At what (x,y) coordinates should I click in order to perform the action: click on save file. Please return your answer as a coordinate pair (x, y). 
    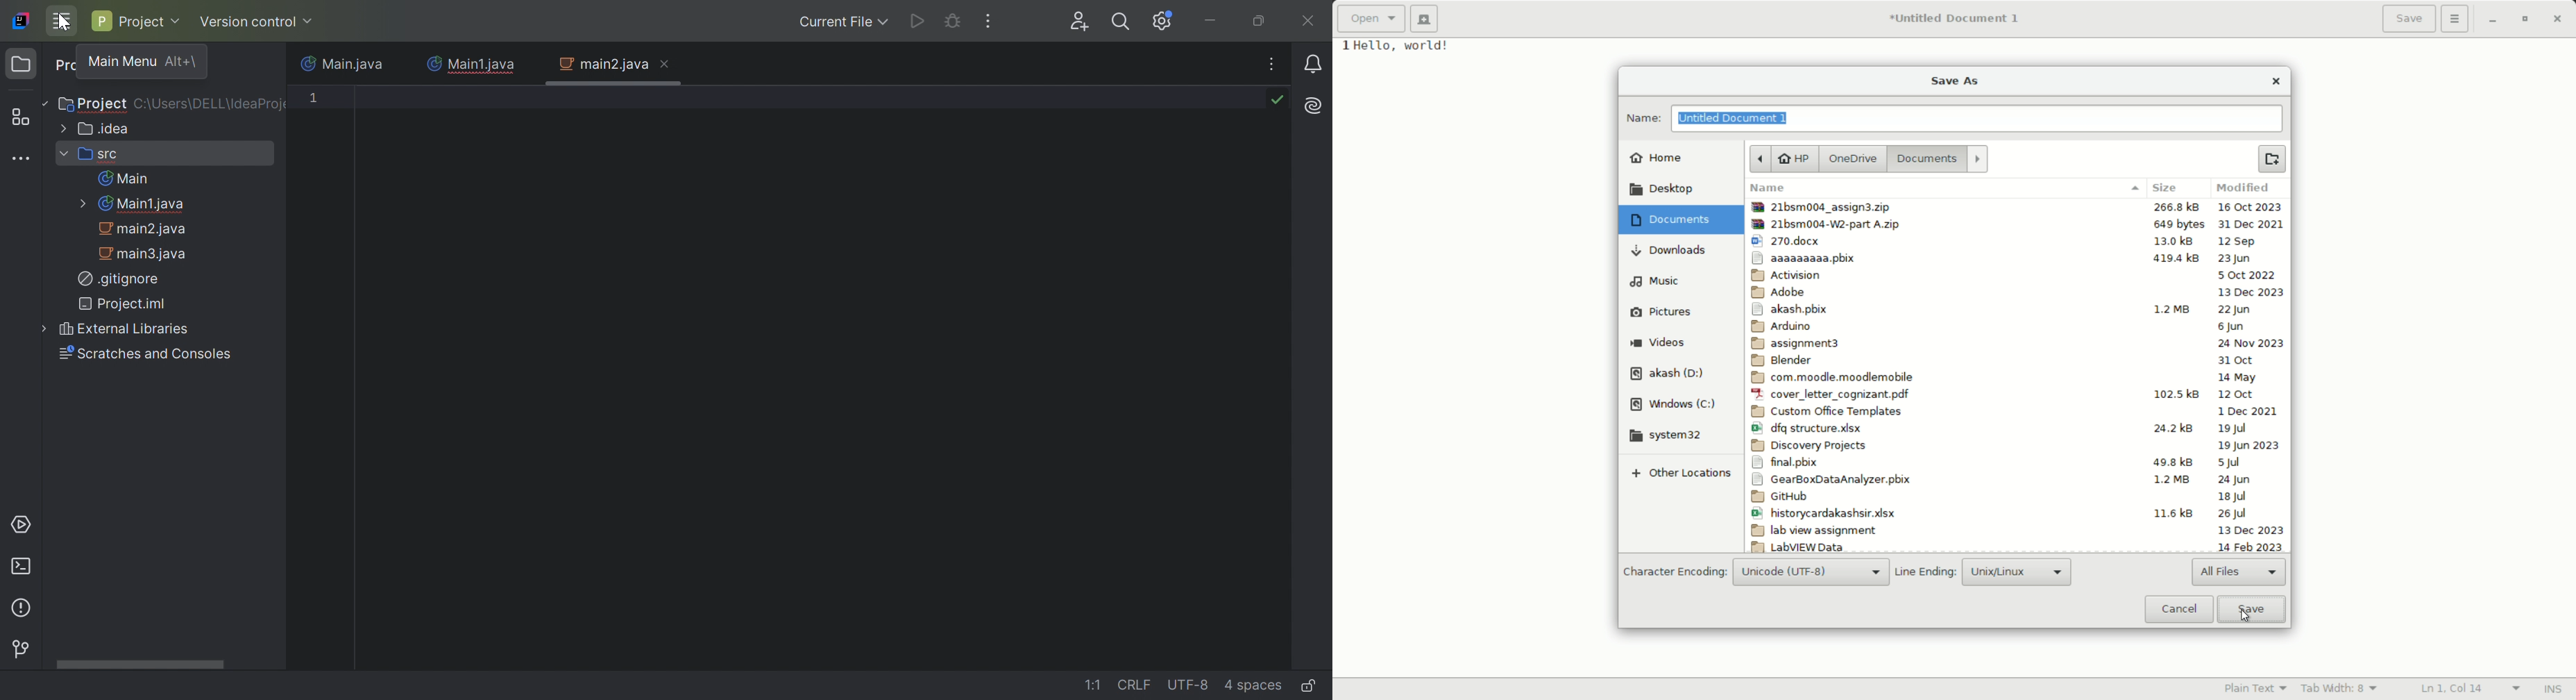
    Looking at the image, I should click on (2410, 19).